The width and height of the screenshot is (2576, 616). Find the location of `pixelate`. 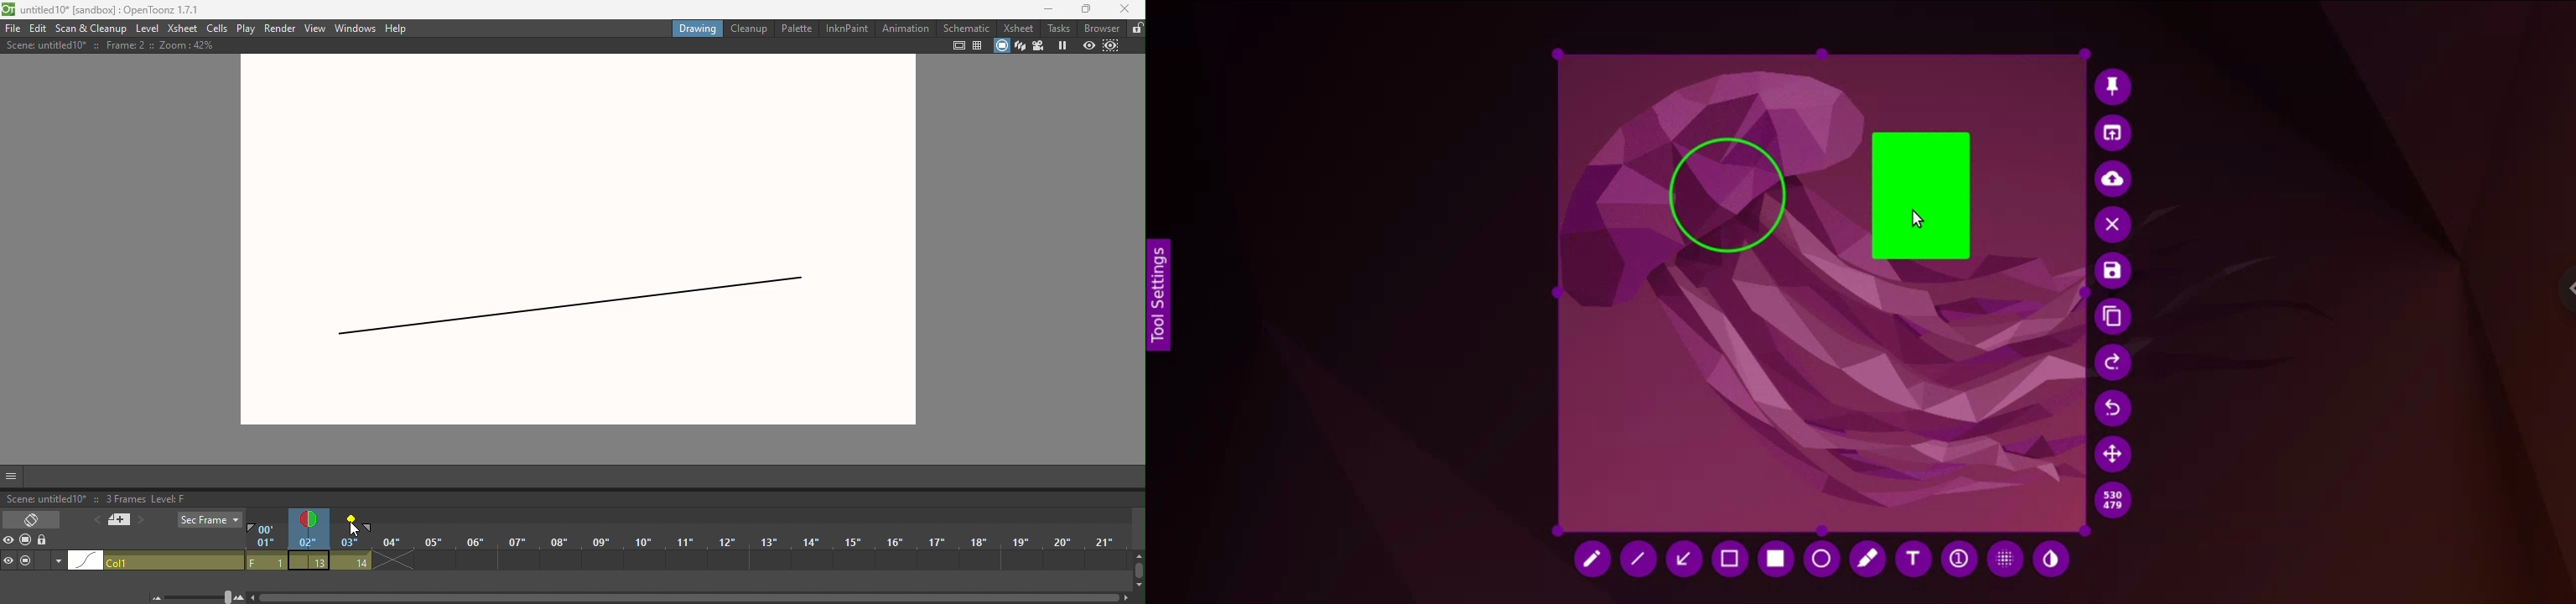

pixelate is located at coordinates (2004, 559).